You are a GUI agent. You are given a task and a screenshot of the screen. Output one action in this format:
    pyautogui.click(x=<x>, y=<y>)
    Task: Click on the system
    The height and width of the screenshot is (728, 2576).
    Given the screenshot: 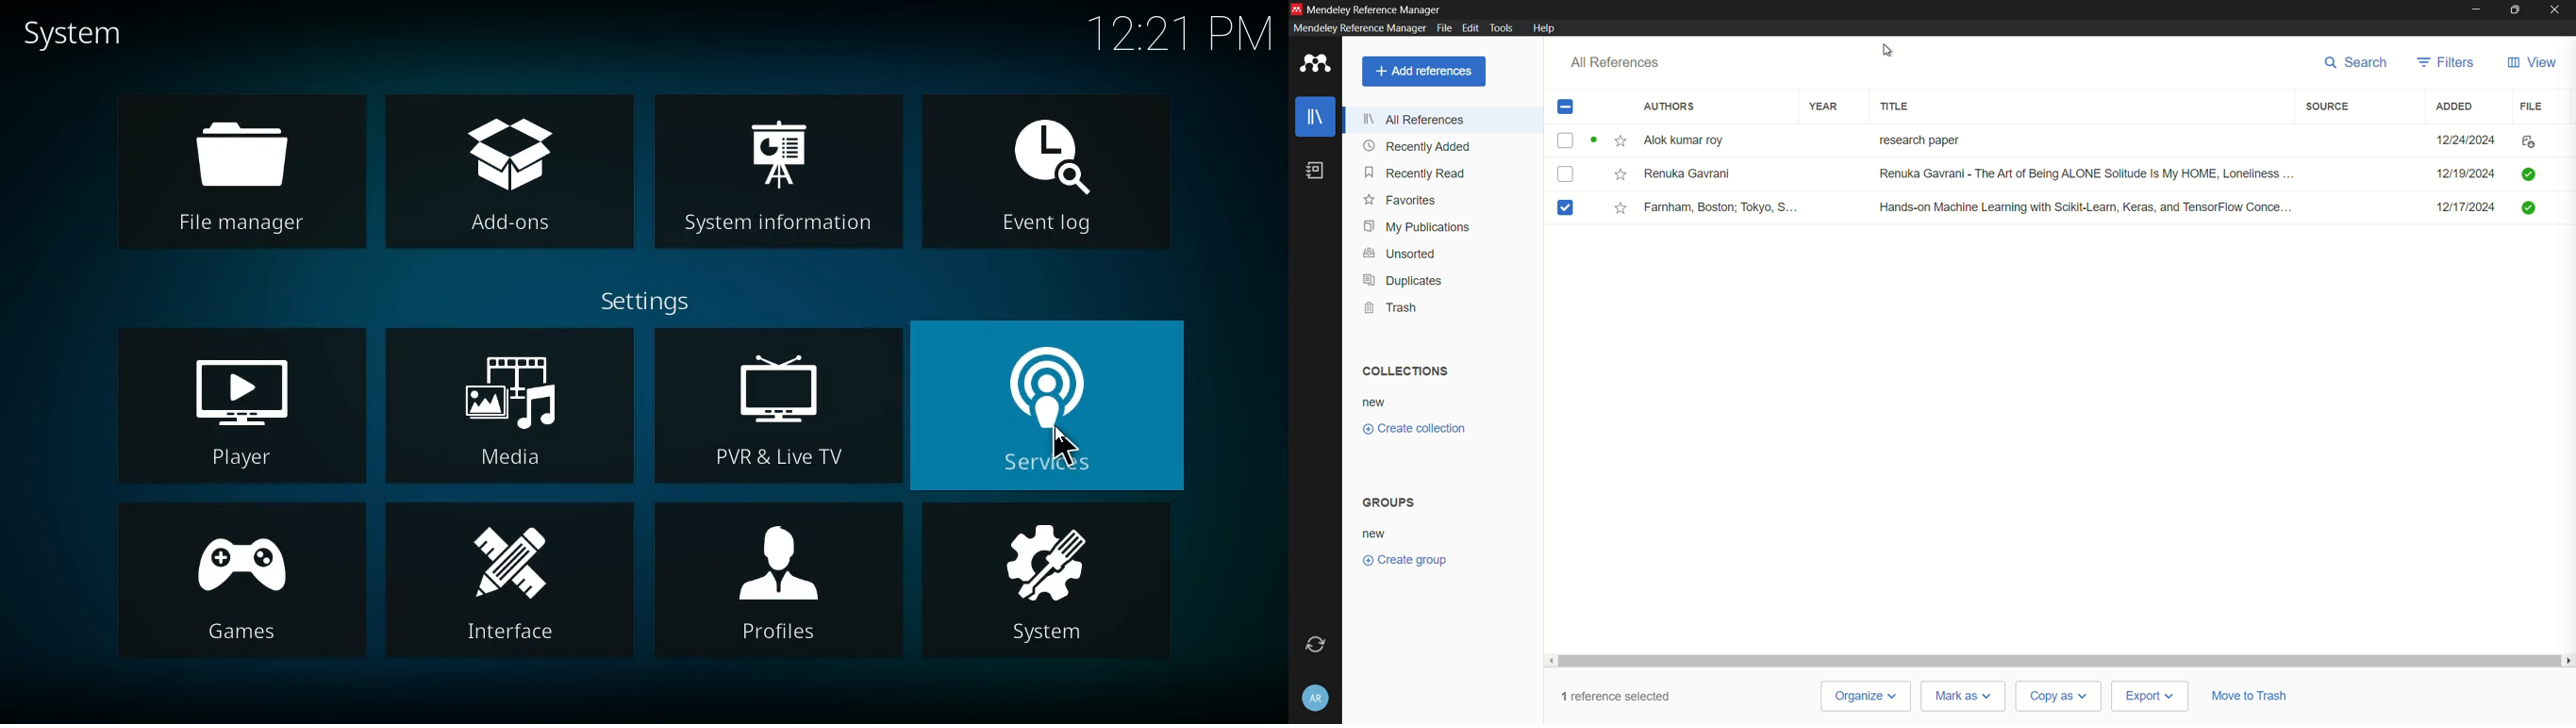 What is the action you would take?
    pyautogui.click(x=85, y=36)
    